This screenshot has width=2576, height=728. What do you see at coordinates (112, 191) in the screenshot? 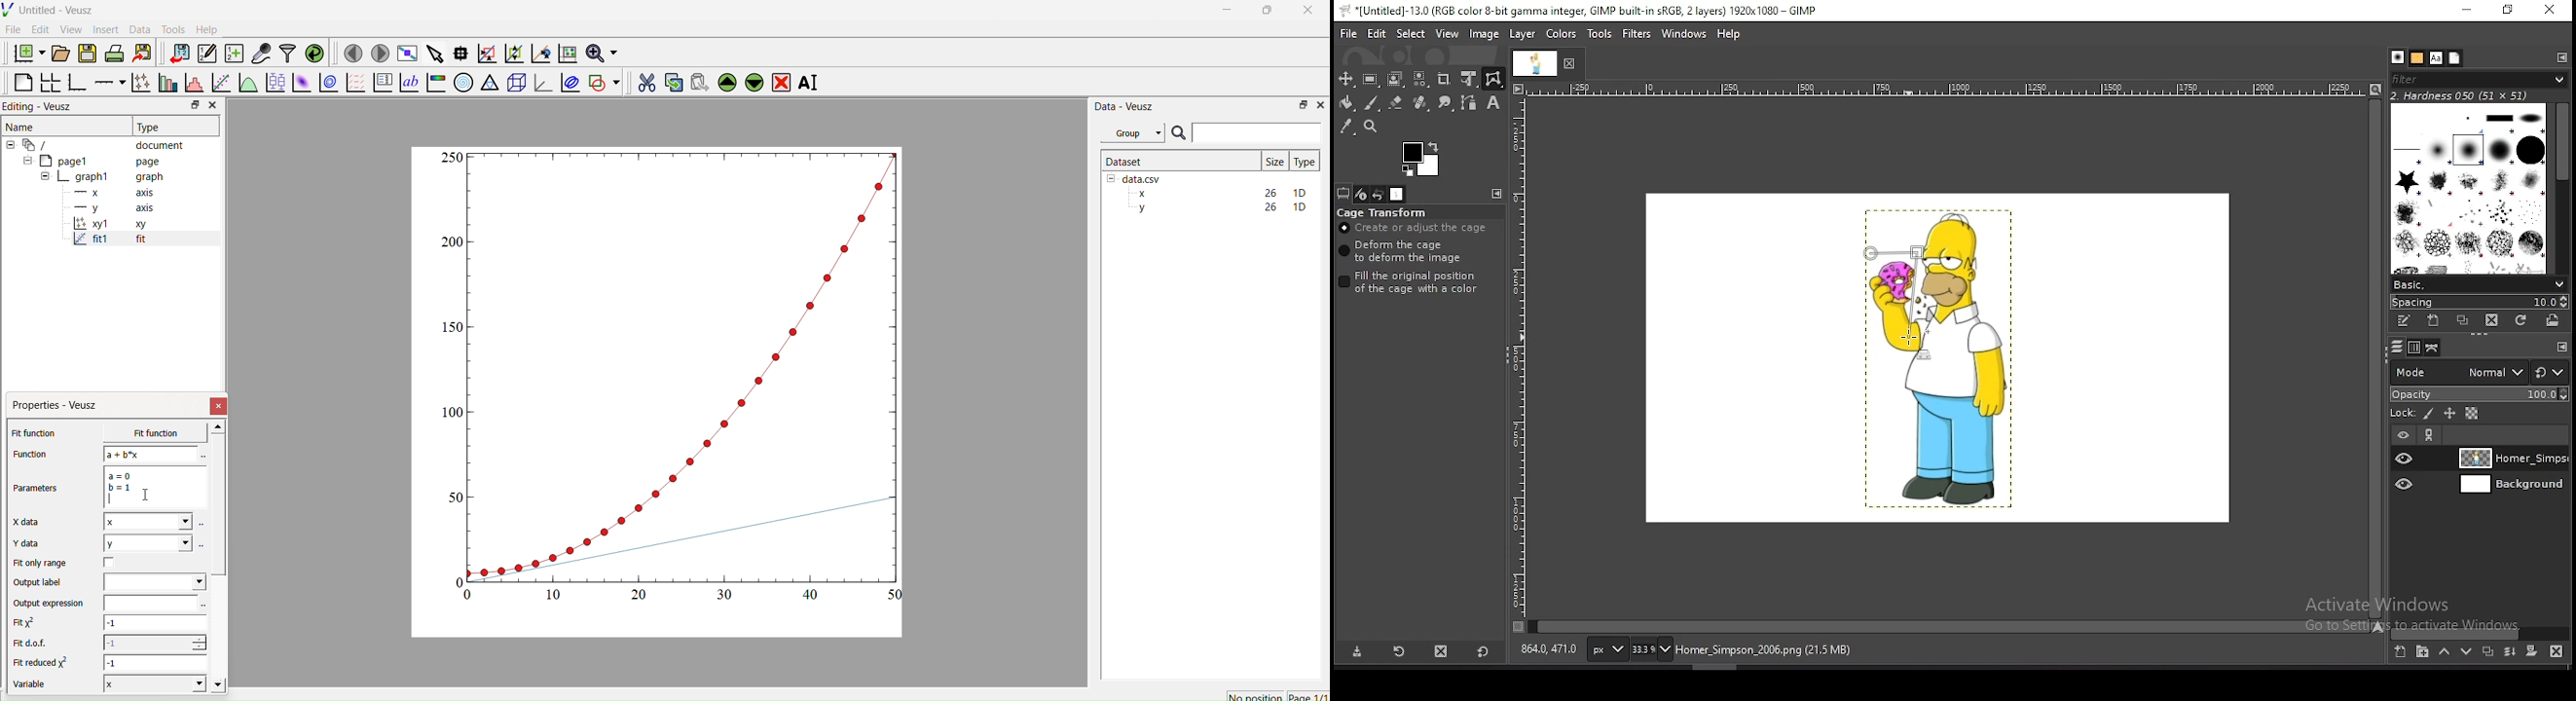
I see `x axis` at bounding box center [112, 191].